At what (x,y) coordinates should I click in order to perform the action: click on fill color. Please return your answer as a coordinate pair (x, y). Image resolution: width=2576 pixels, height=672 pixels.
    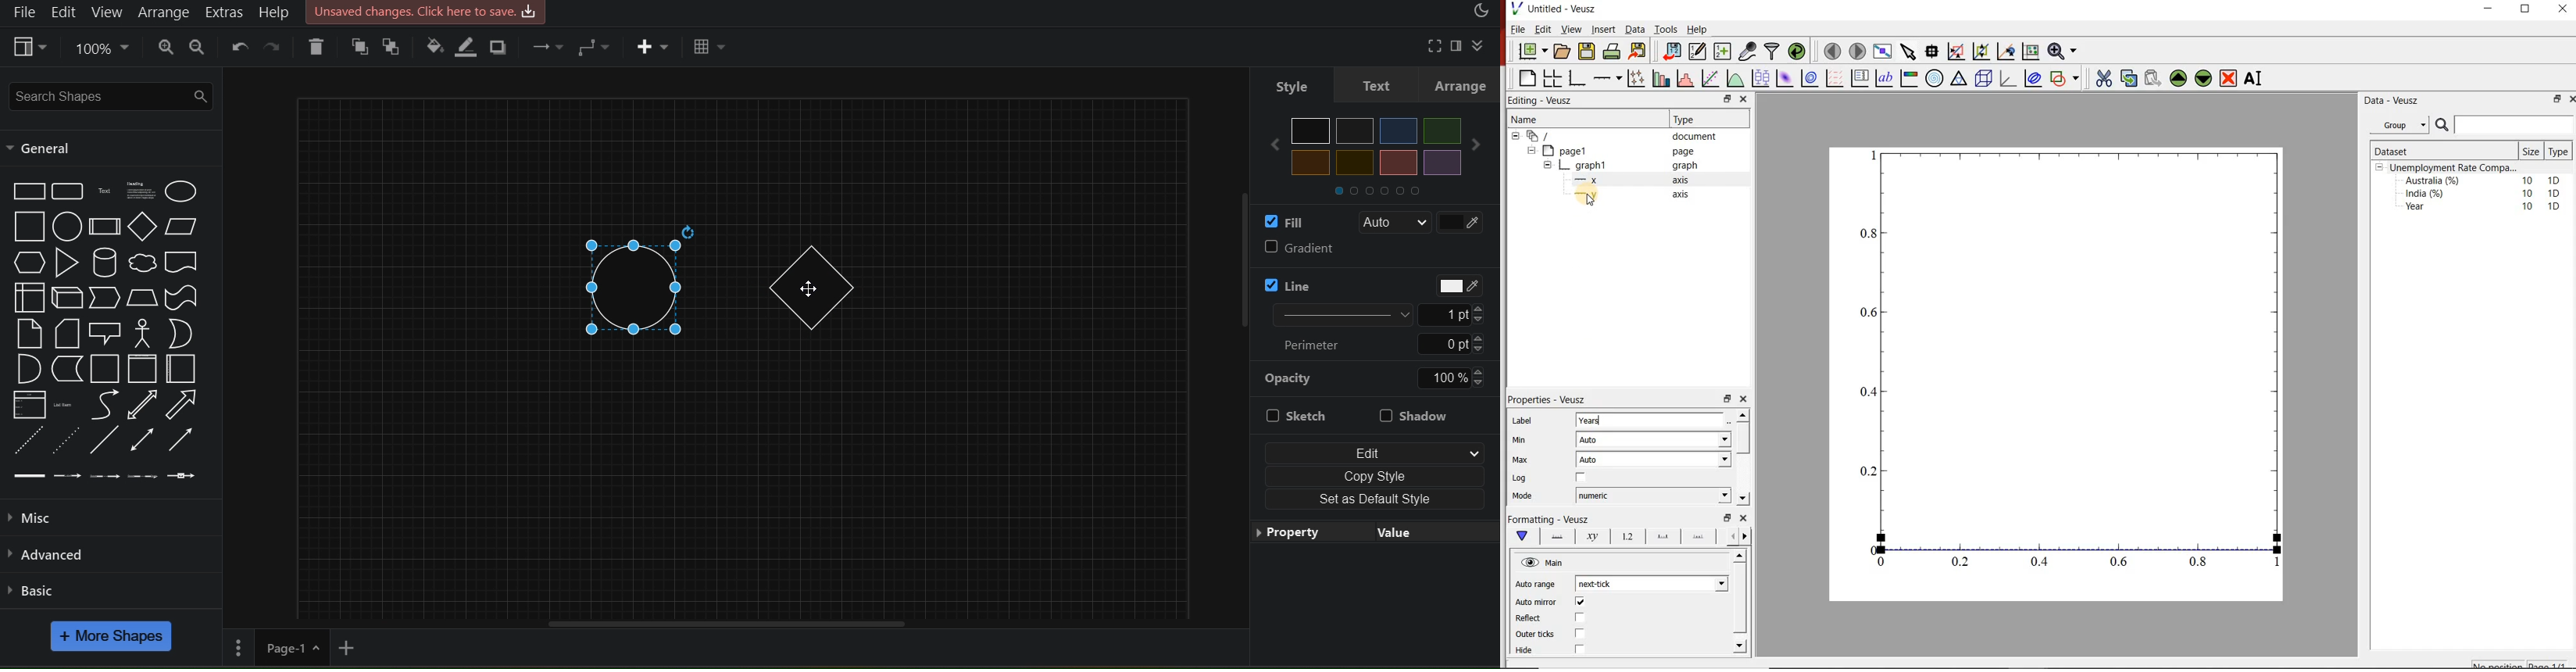
    Looking at the image, I should click on (432, 48).